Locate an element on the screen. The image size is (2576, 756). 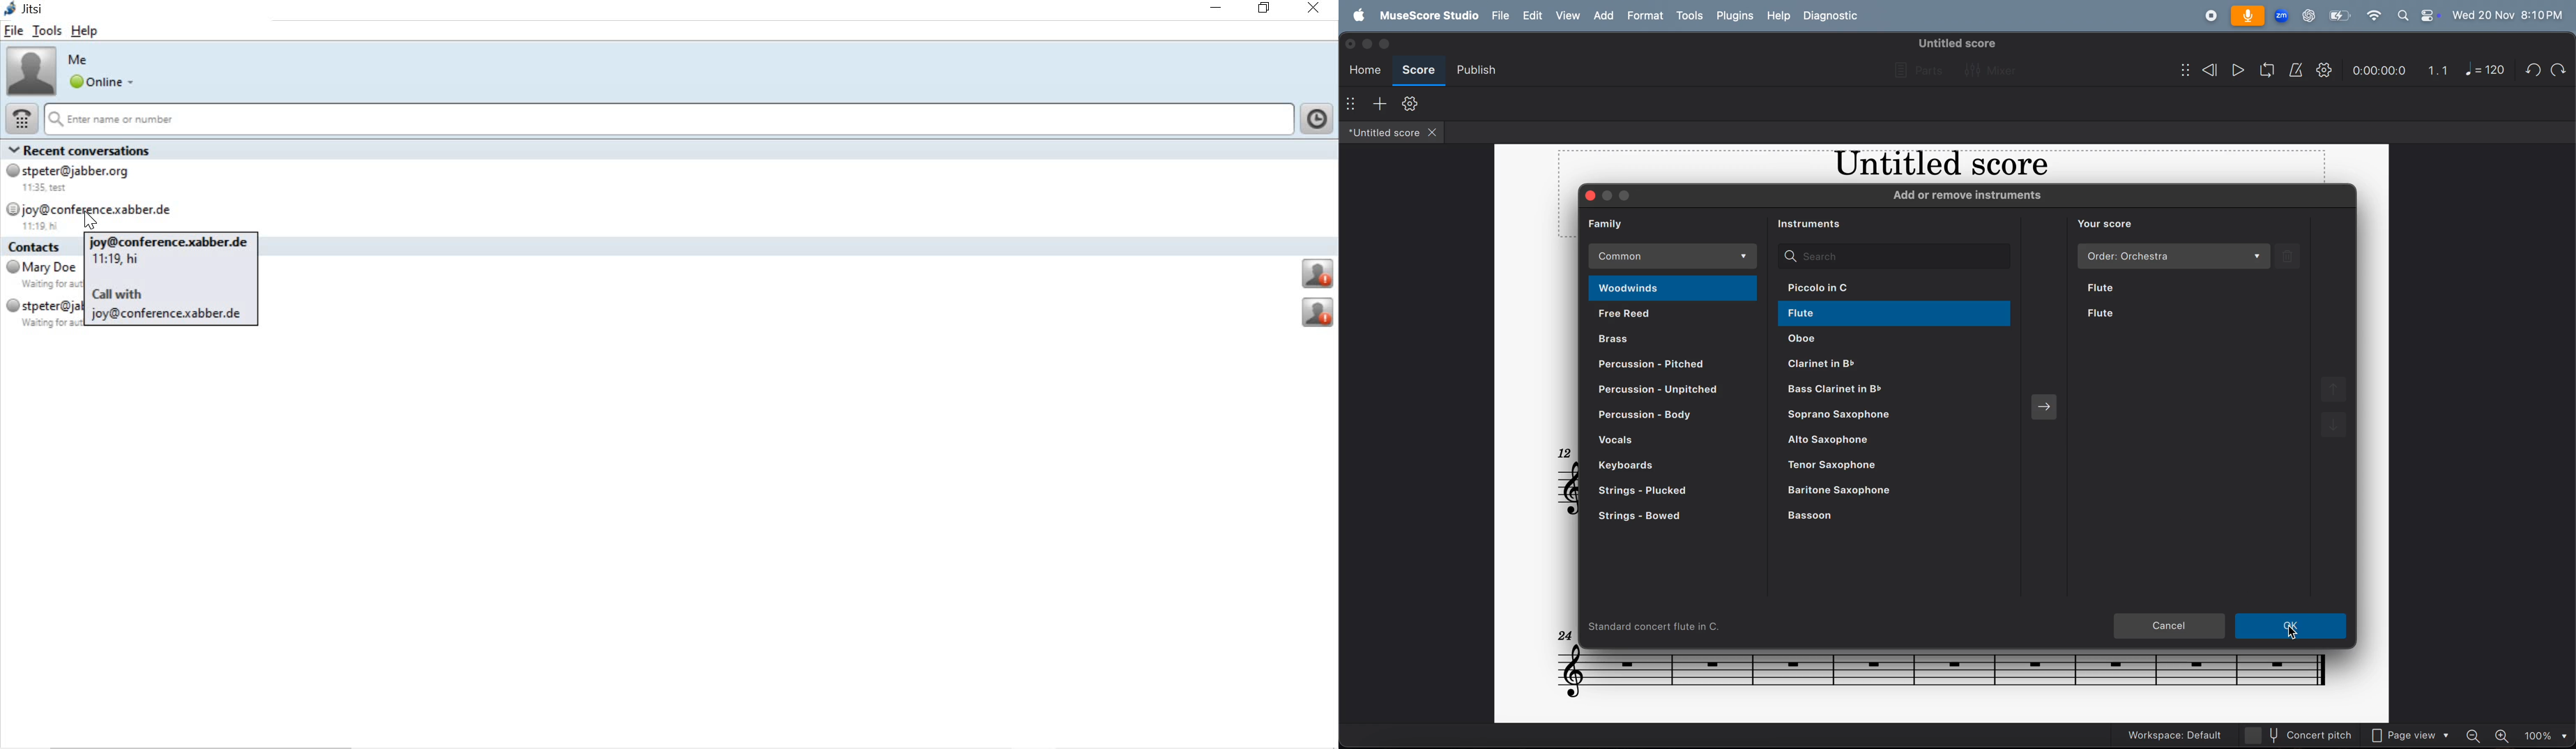
add is located at coordinates (1603, 16).